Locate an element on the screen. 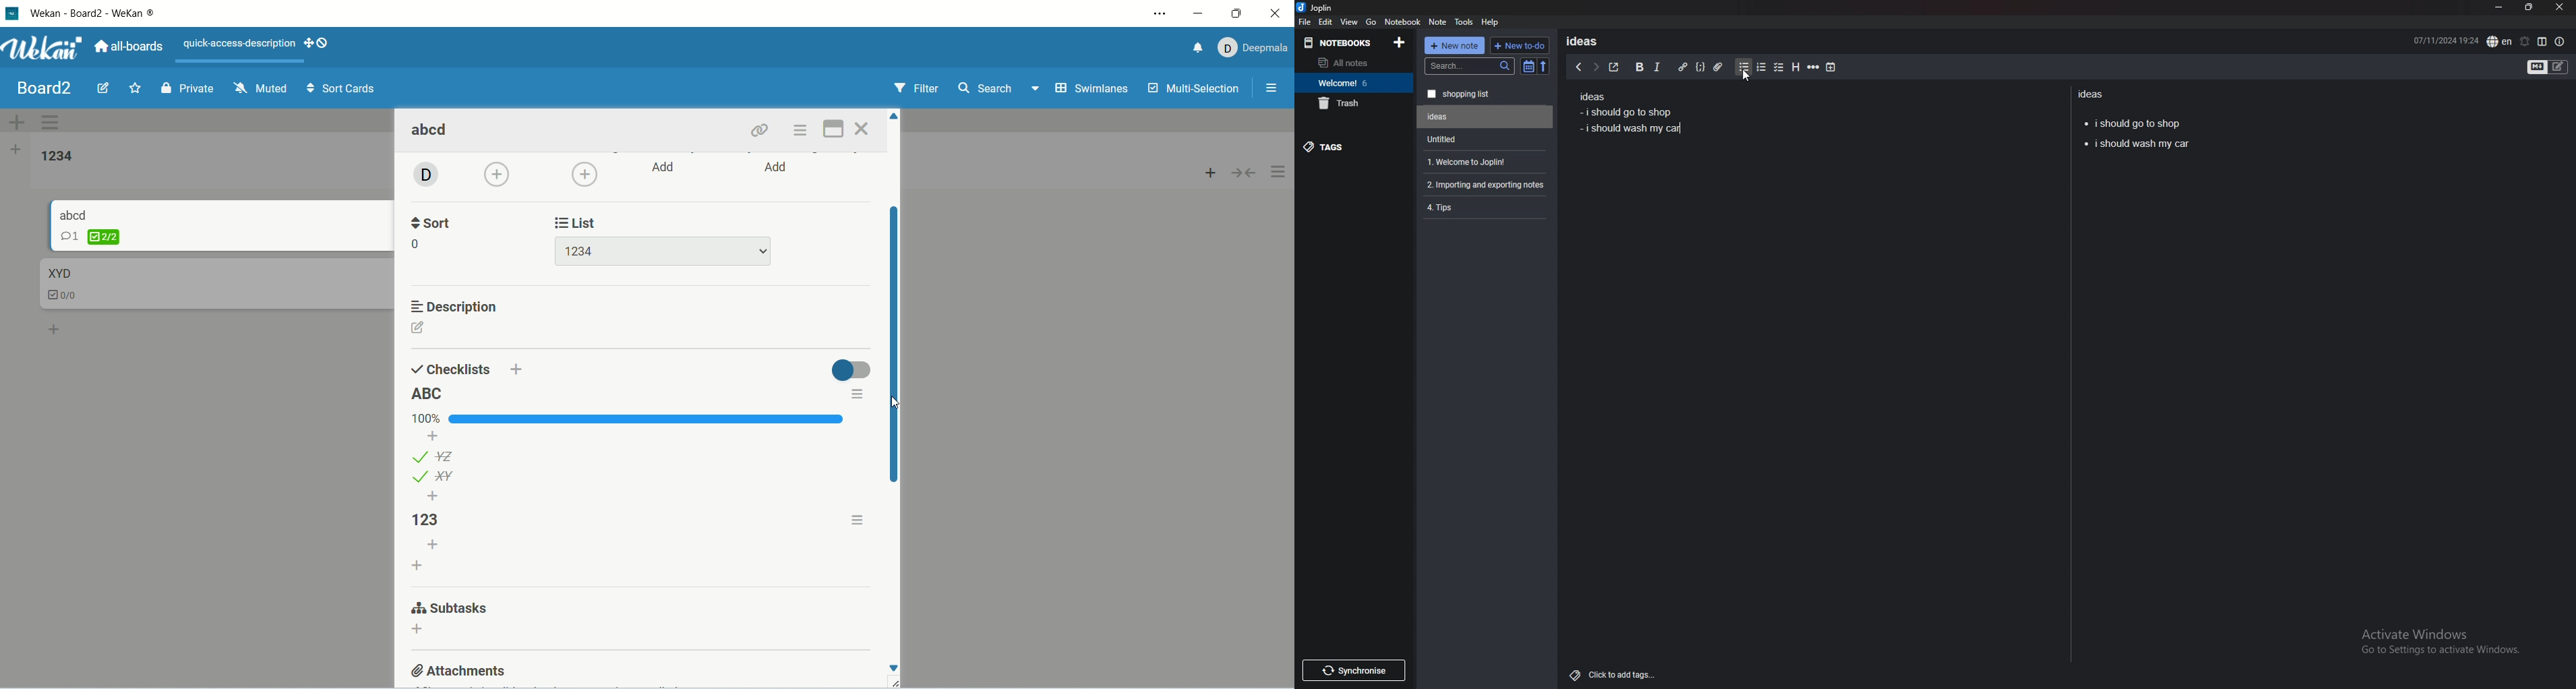  Click to add tags is located at coordinates (1616, 672).